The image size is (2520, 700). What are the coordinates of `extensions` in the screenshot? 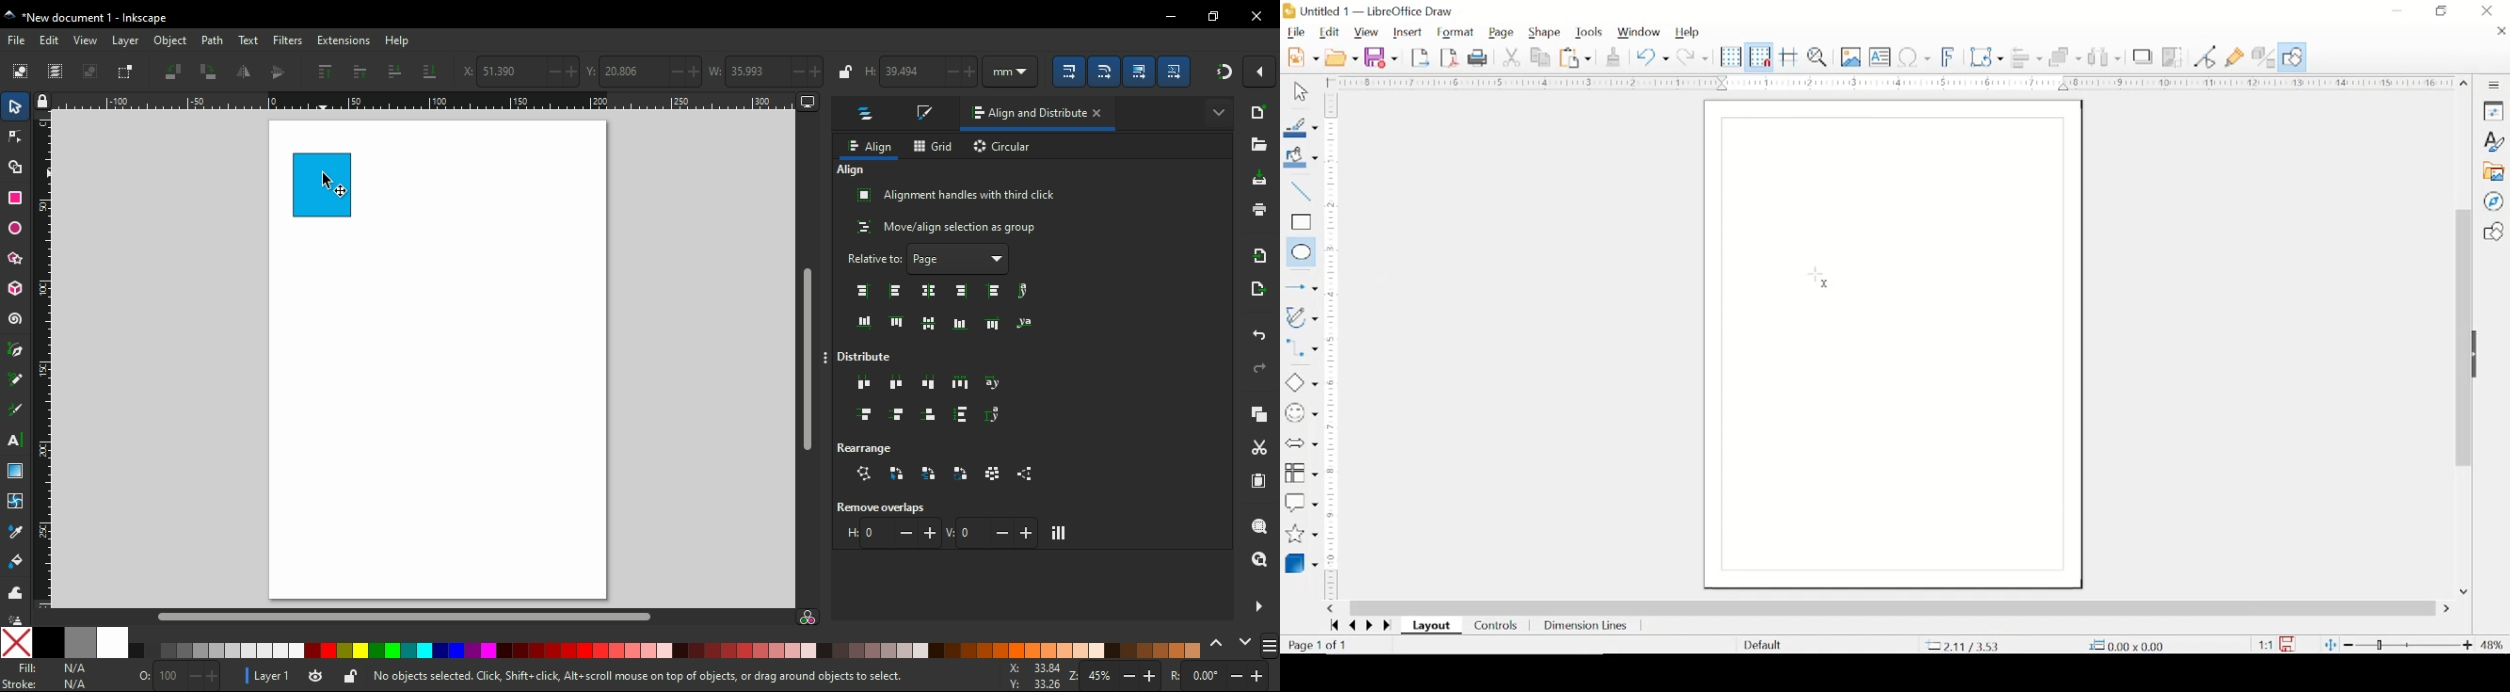 It's located at (344, 40).